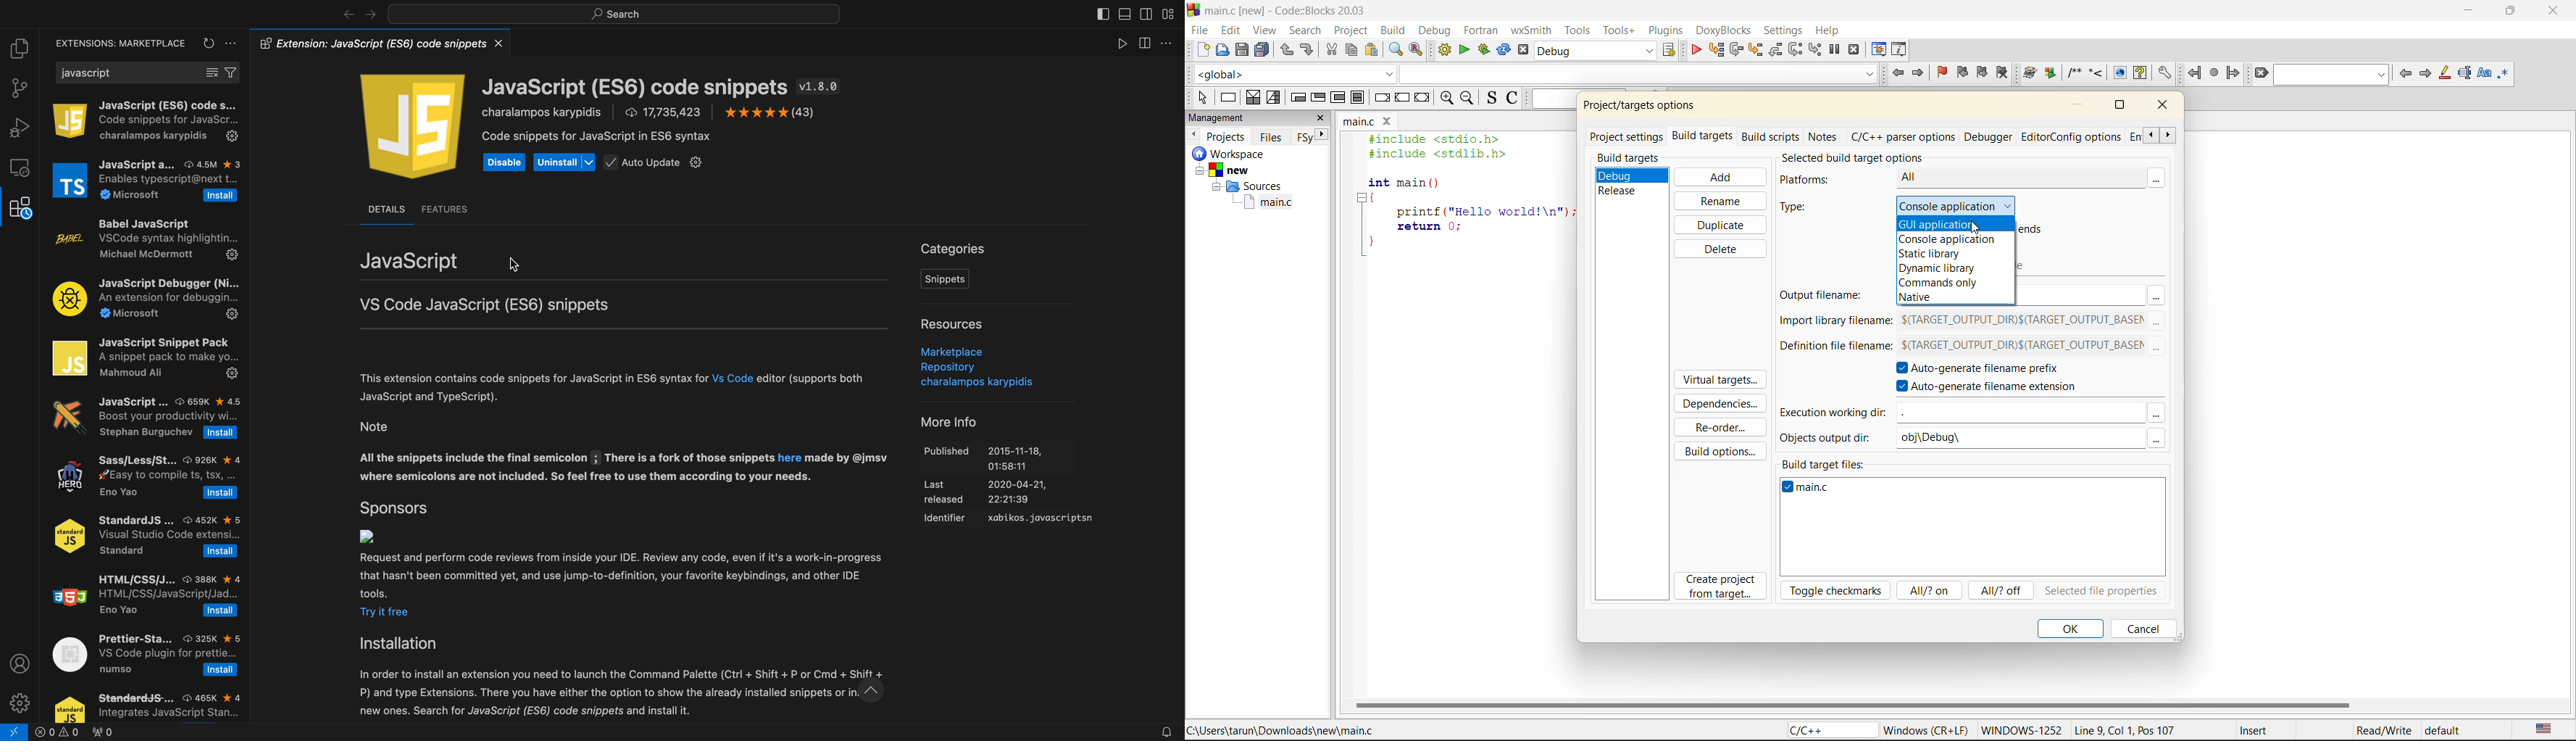 This screenshot has width=2576, height=756. I want to click on exit condition loop, so click(1319, 98).